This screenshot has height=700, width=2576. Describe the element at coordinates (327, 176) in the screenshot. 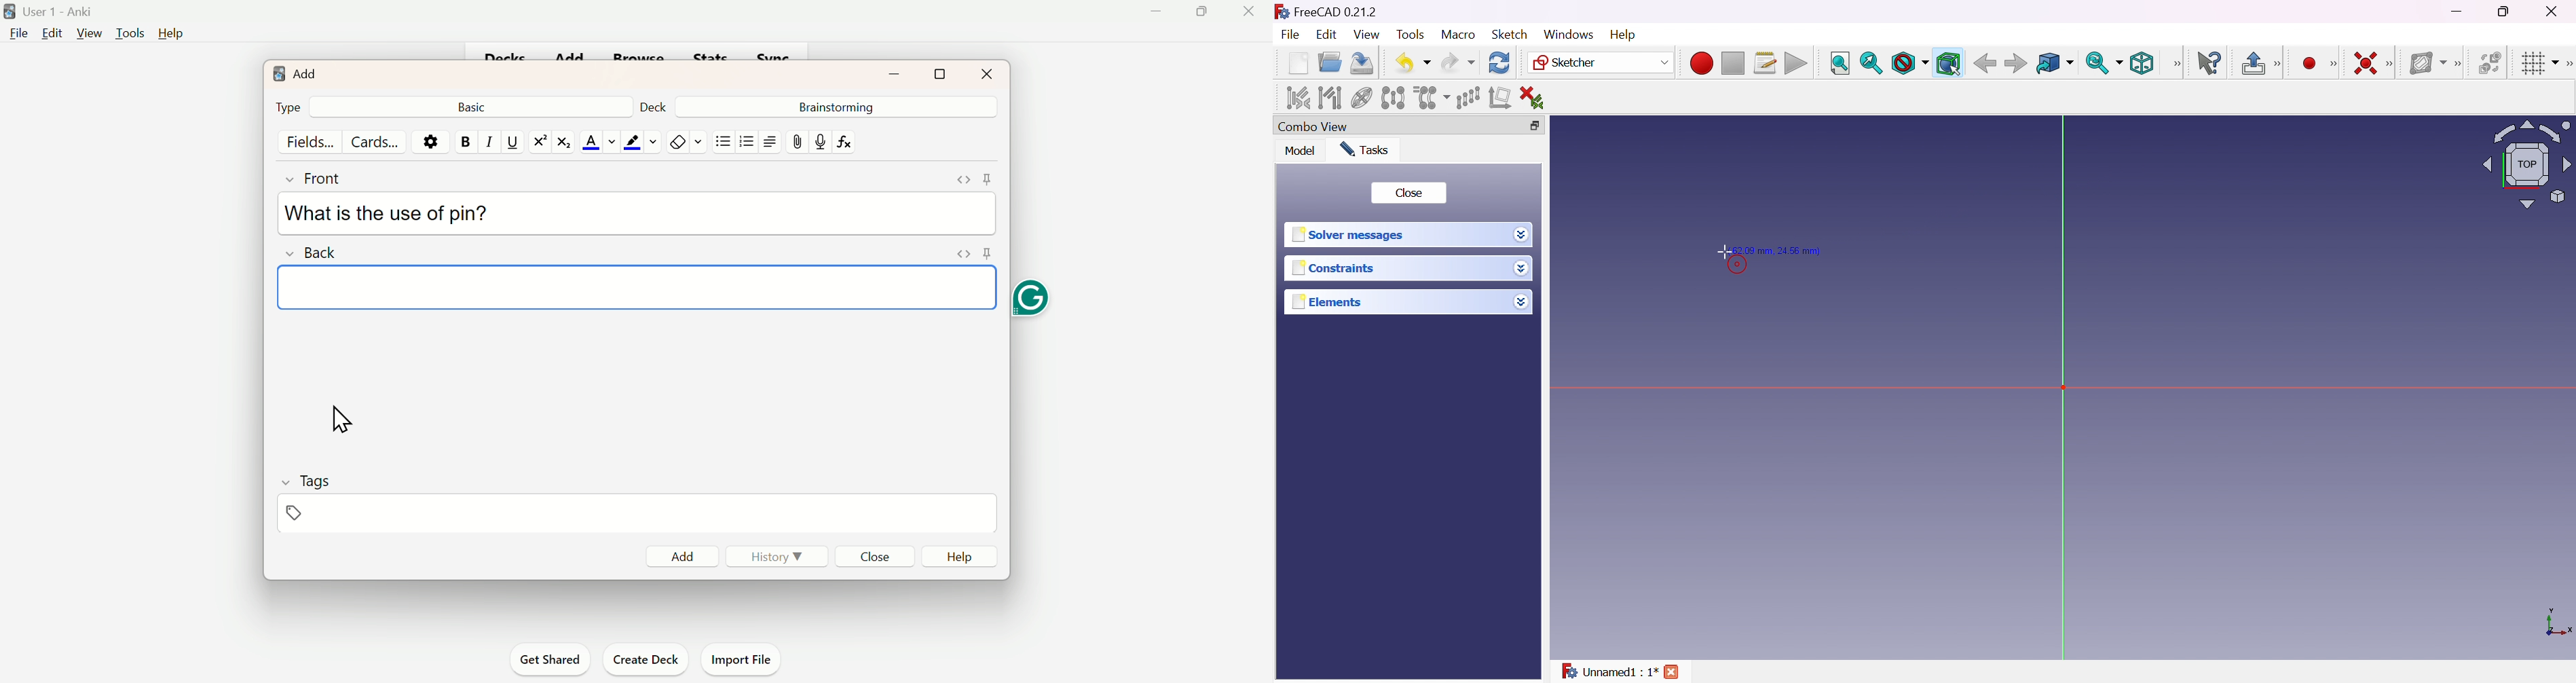

I see `Front` at that location.